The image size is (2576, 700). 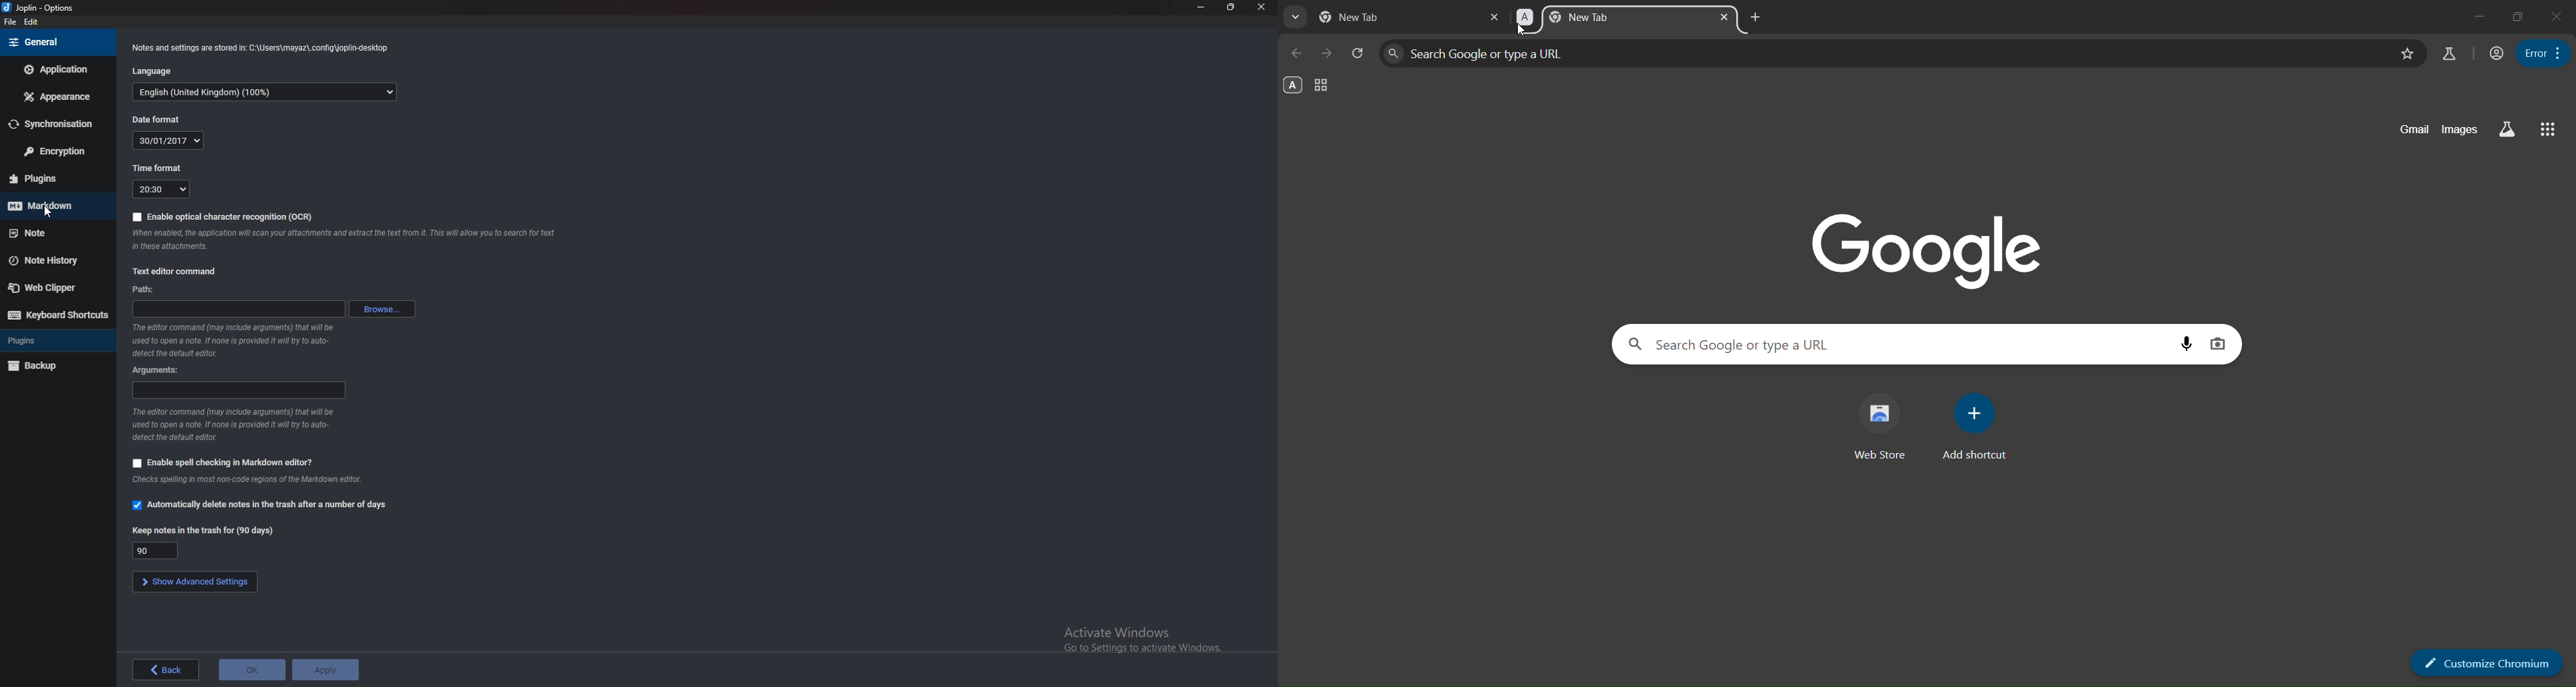 I want to click on Checks spelling in most non-code regions of the Markdown editor., so click(x=253, y=481).